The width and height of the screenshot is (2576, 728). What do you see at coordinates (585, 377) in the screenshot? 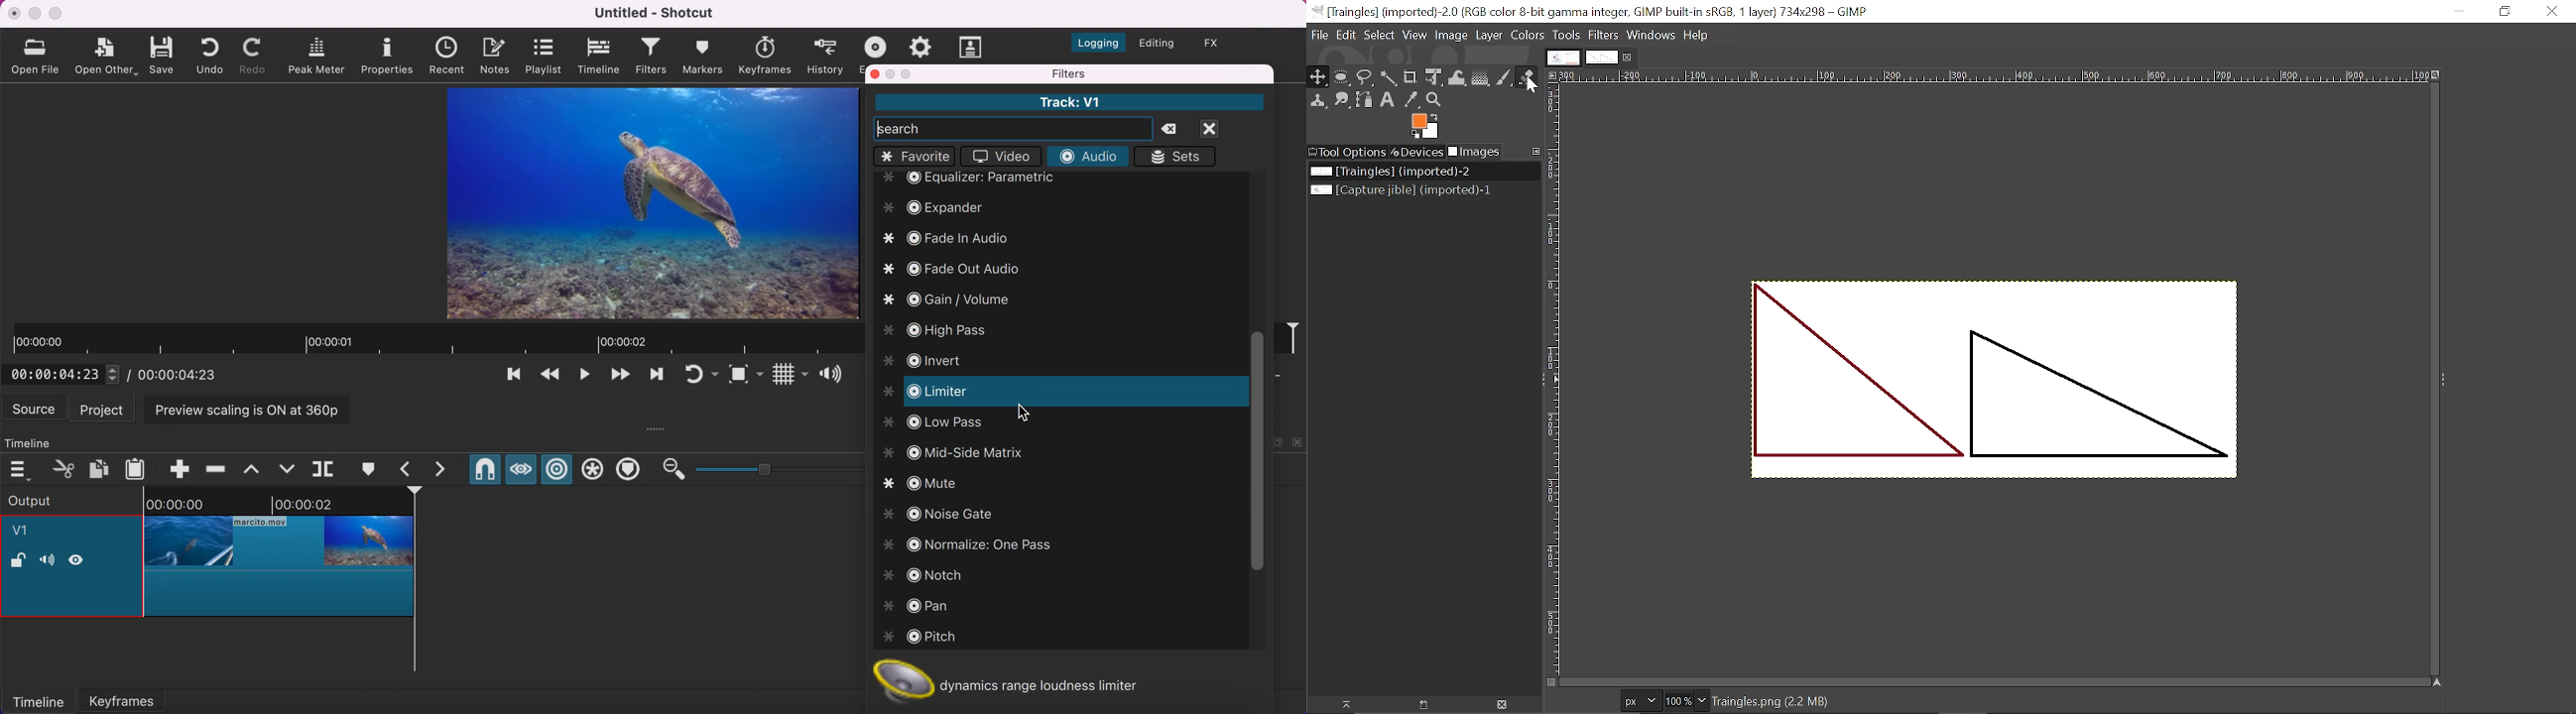
I see `toggle play or pause` at bounding box center [585, 377].